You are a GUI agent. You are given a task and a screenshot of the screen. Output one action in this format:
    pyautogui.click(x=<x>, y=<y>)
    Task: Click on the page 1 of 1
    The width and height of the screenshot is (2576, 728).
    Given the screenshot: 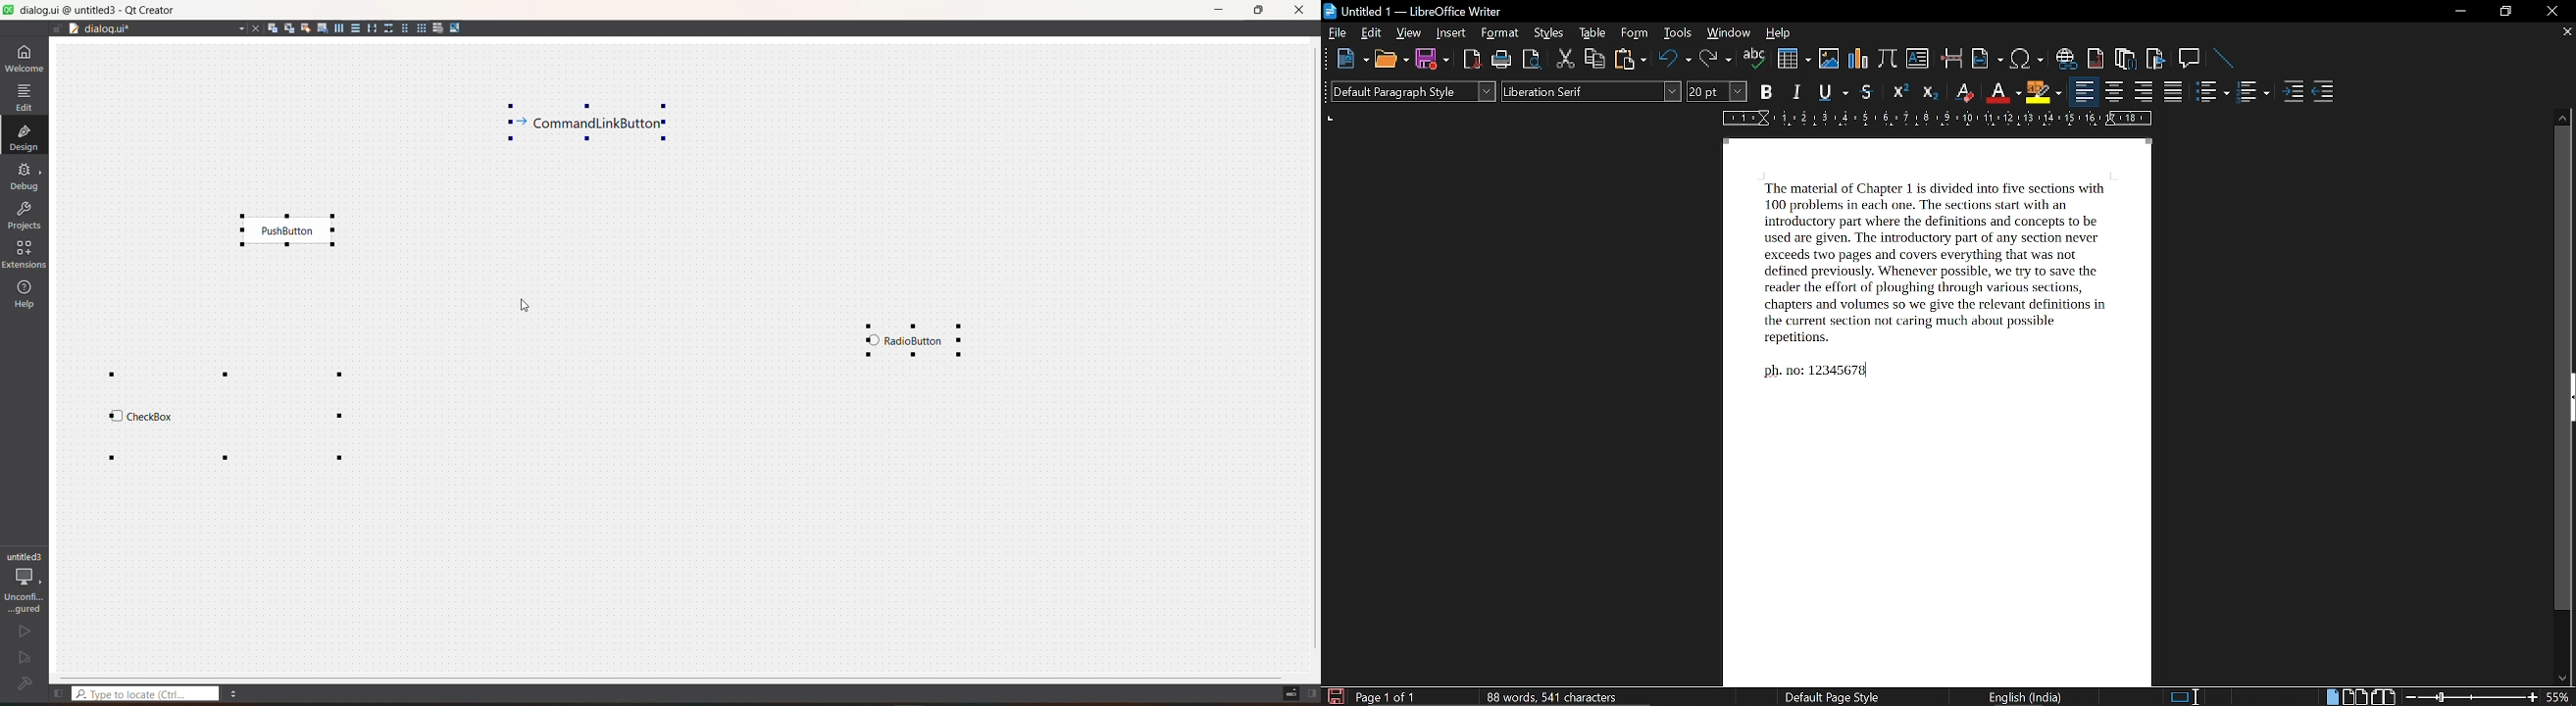 What is the action you would take?
    pyautogui.click(x=1387, y=698)
    